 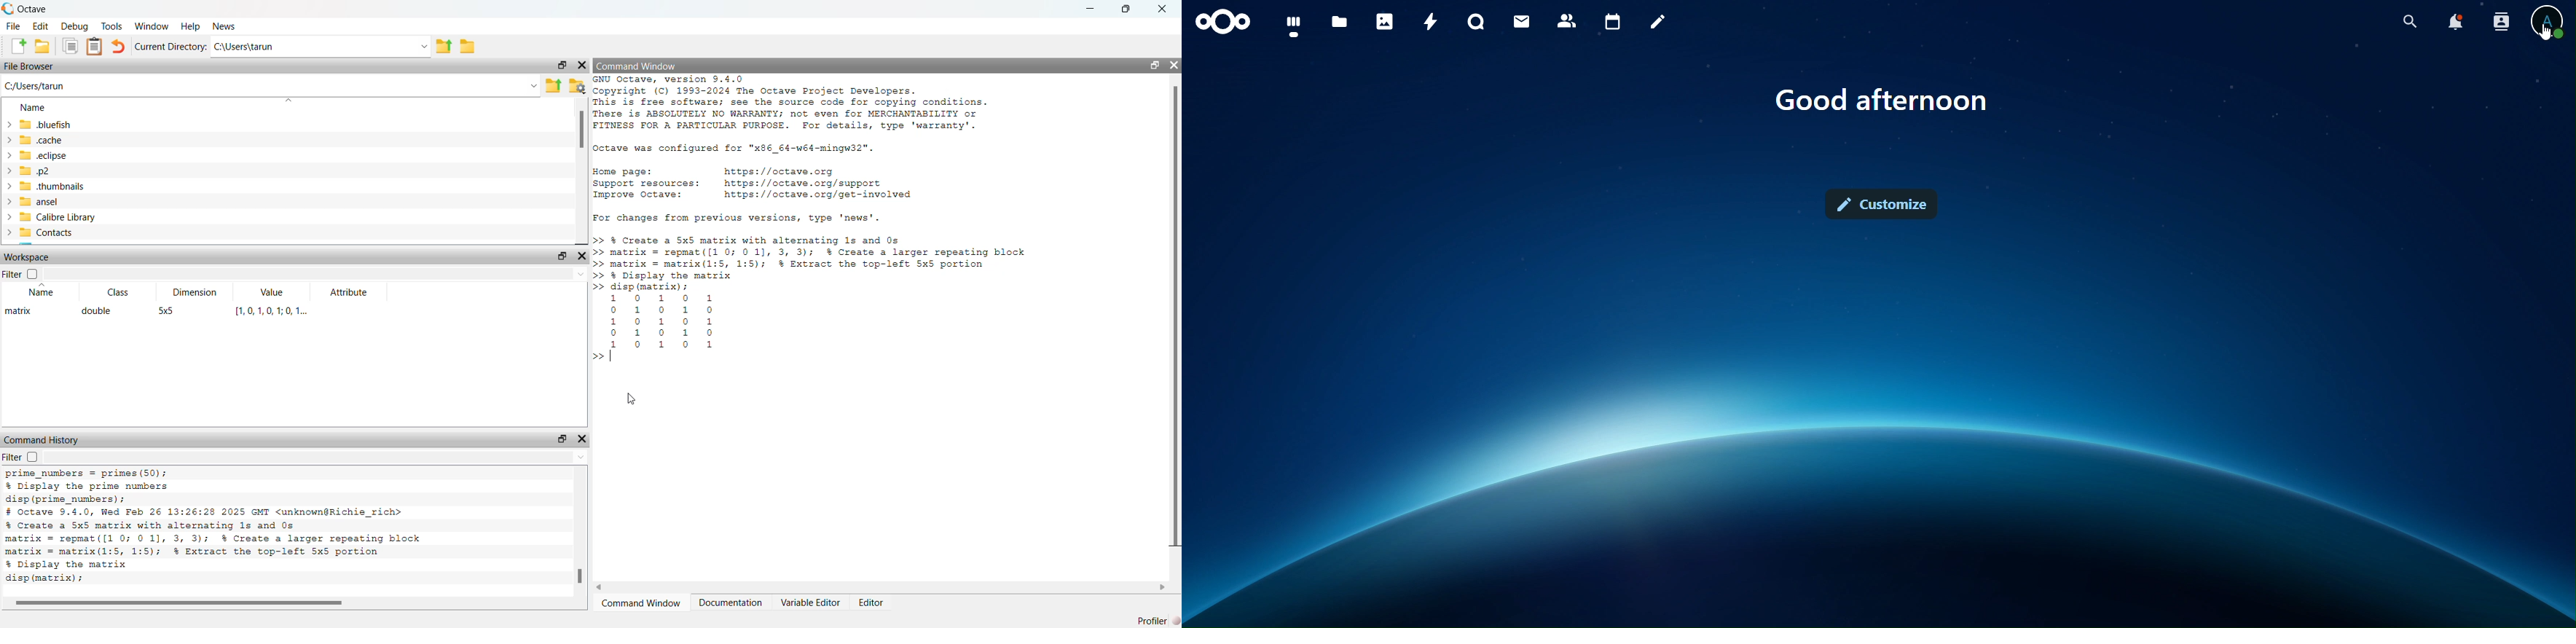 I want to click on notes, so click(x=1660, y=24).